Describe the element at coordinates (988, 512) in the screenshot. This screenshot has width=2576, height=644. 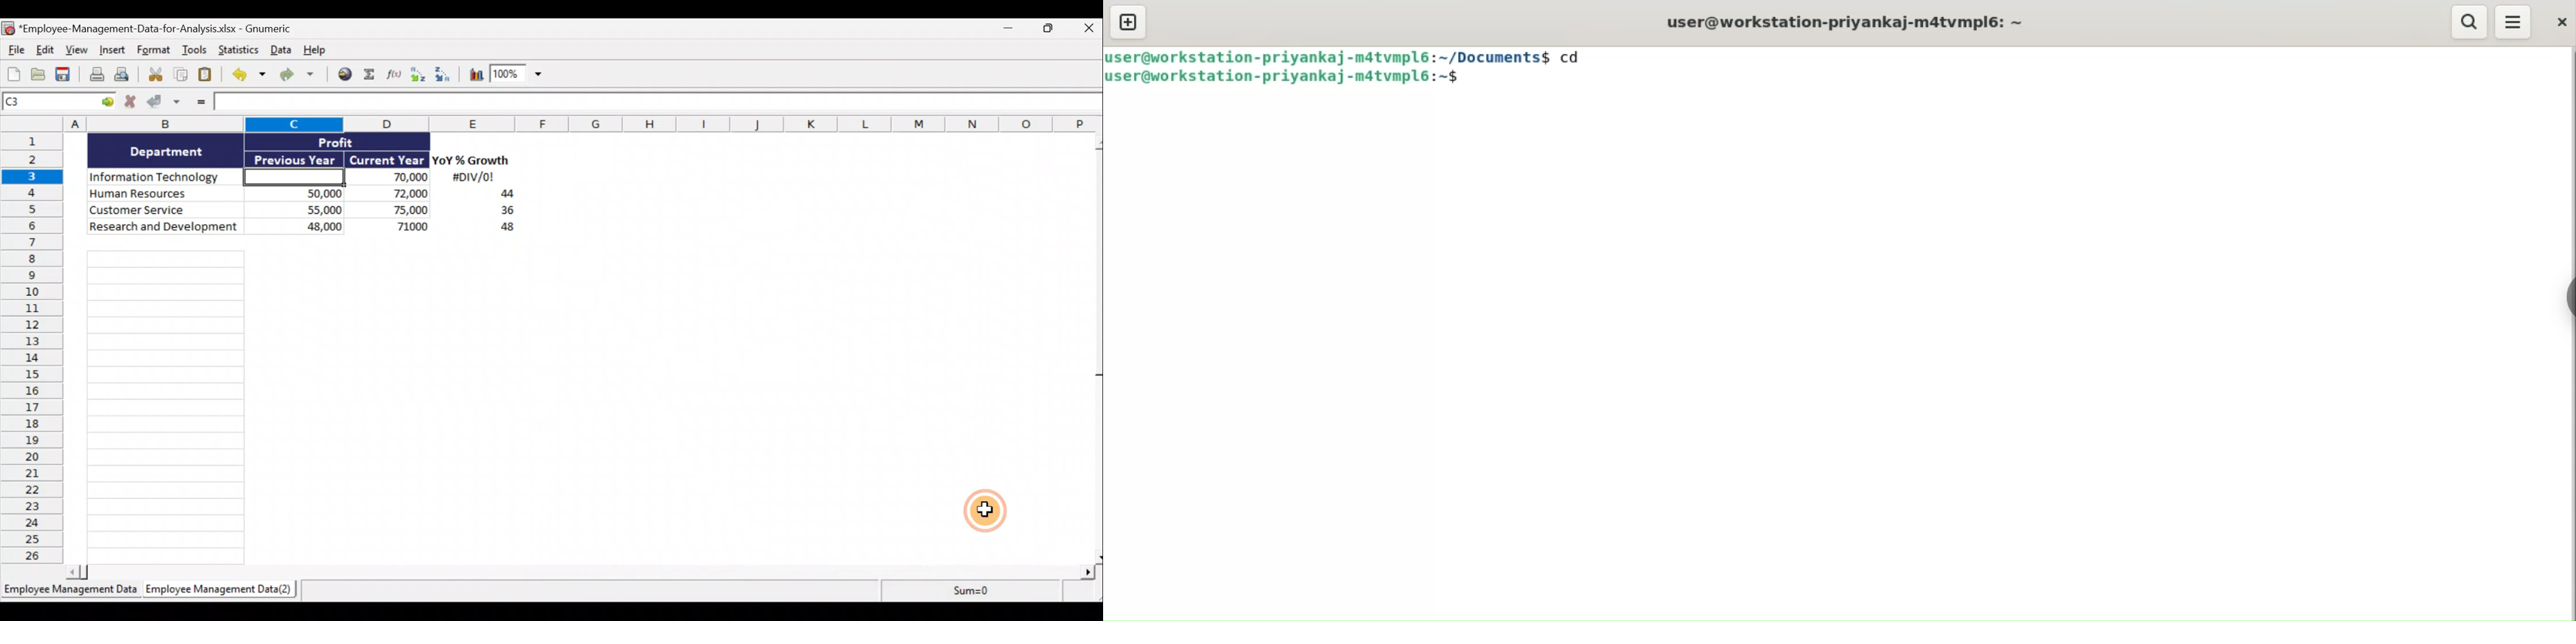
I see `Cursor` at that location.